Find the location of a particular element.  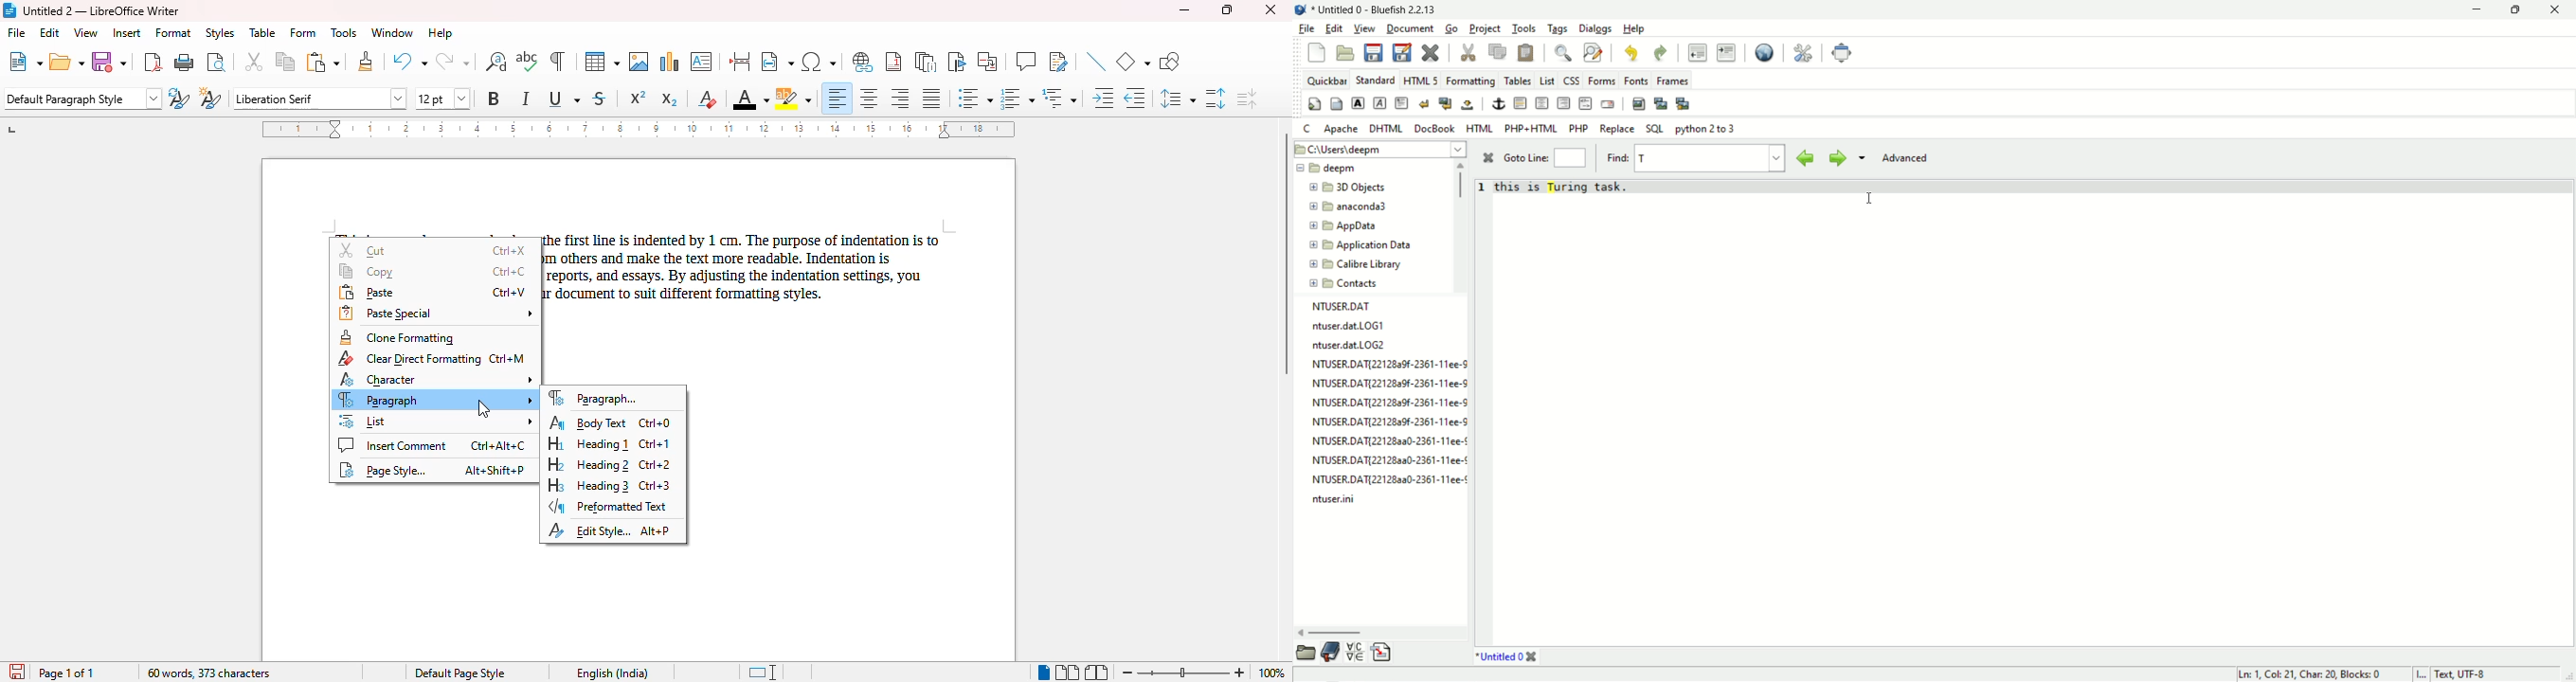

char map is located at coordinates (1356, 652).